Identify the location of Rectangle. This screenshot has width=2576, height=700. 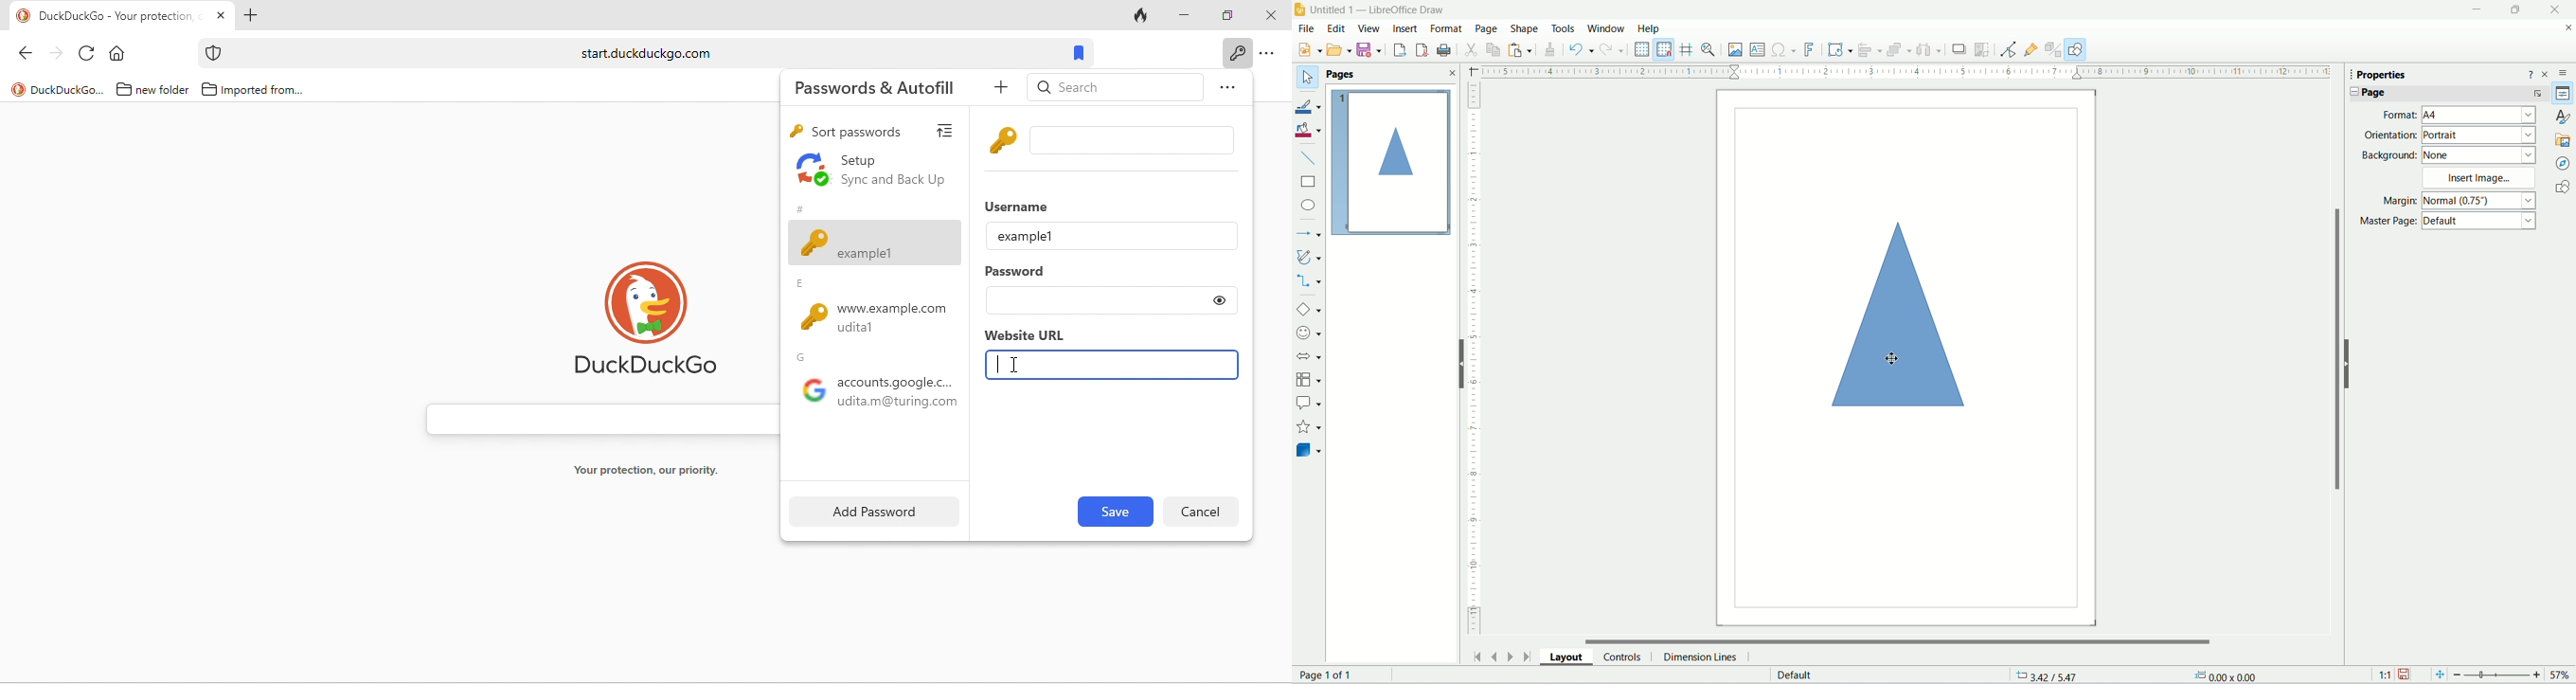
(1309, 181).